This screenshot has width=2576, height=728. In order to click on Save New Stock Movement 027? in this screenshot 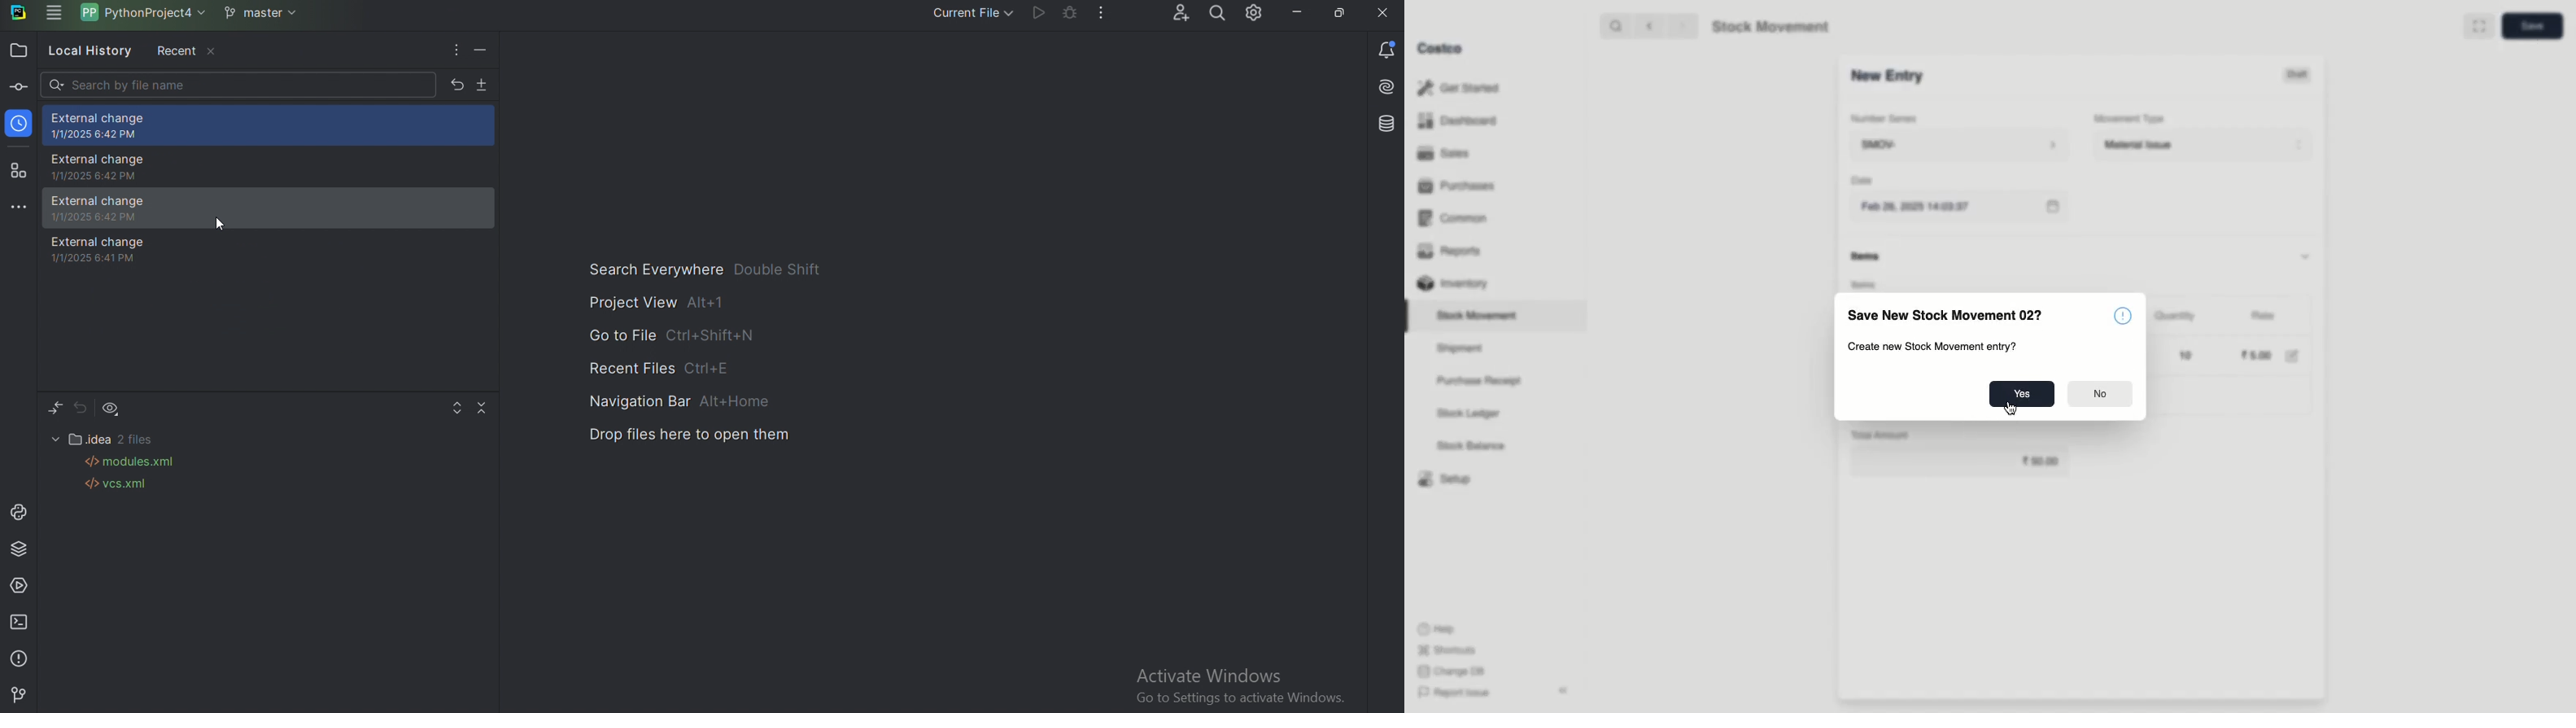, I will do `click(1945, 314)`.